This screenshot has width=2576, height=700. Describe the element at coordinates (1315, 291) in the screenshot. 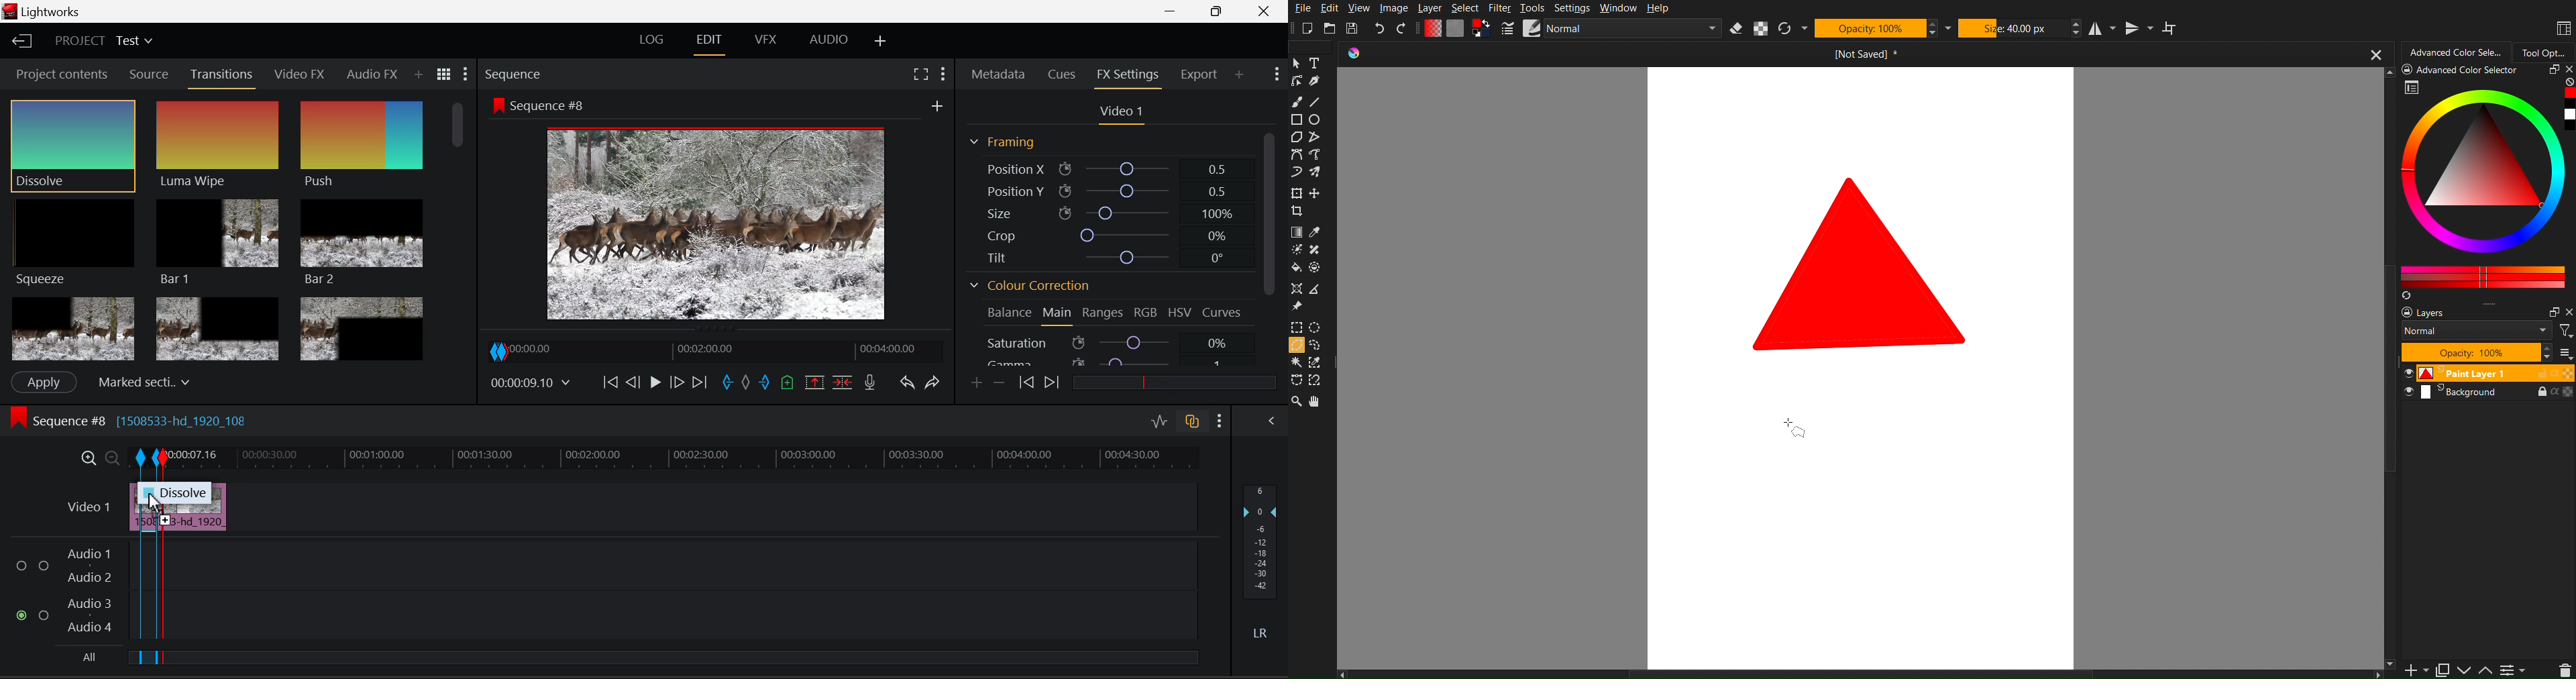

I see `Angle` at that location.